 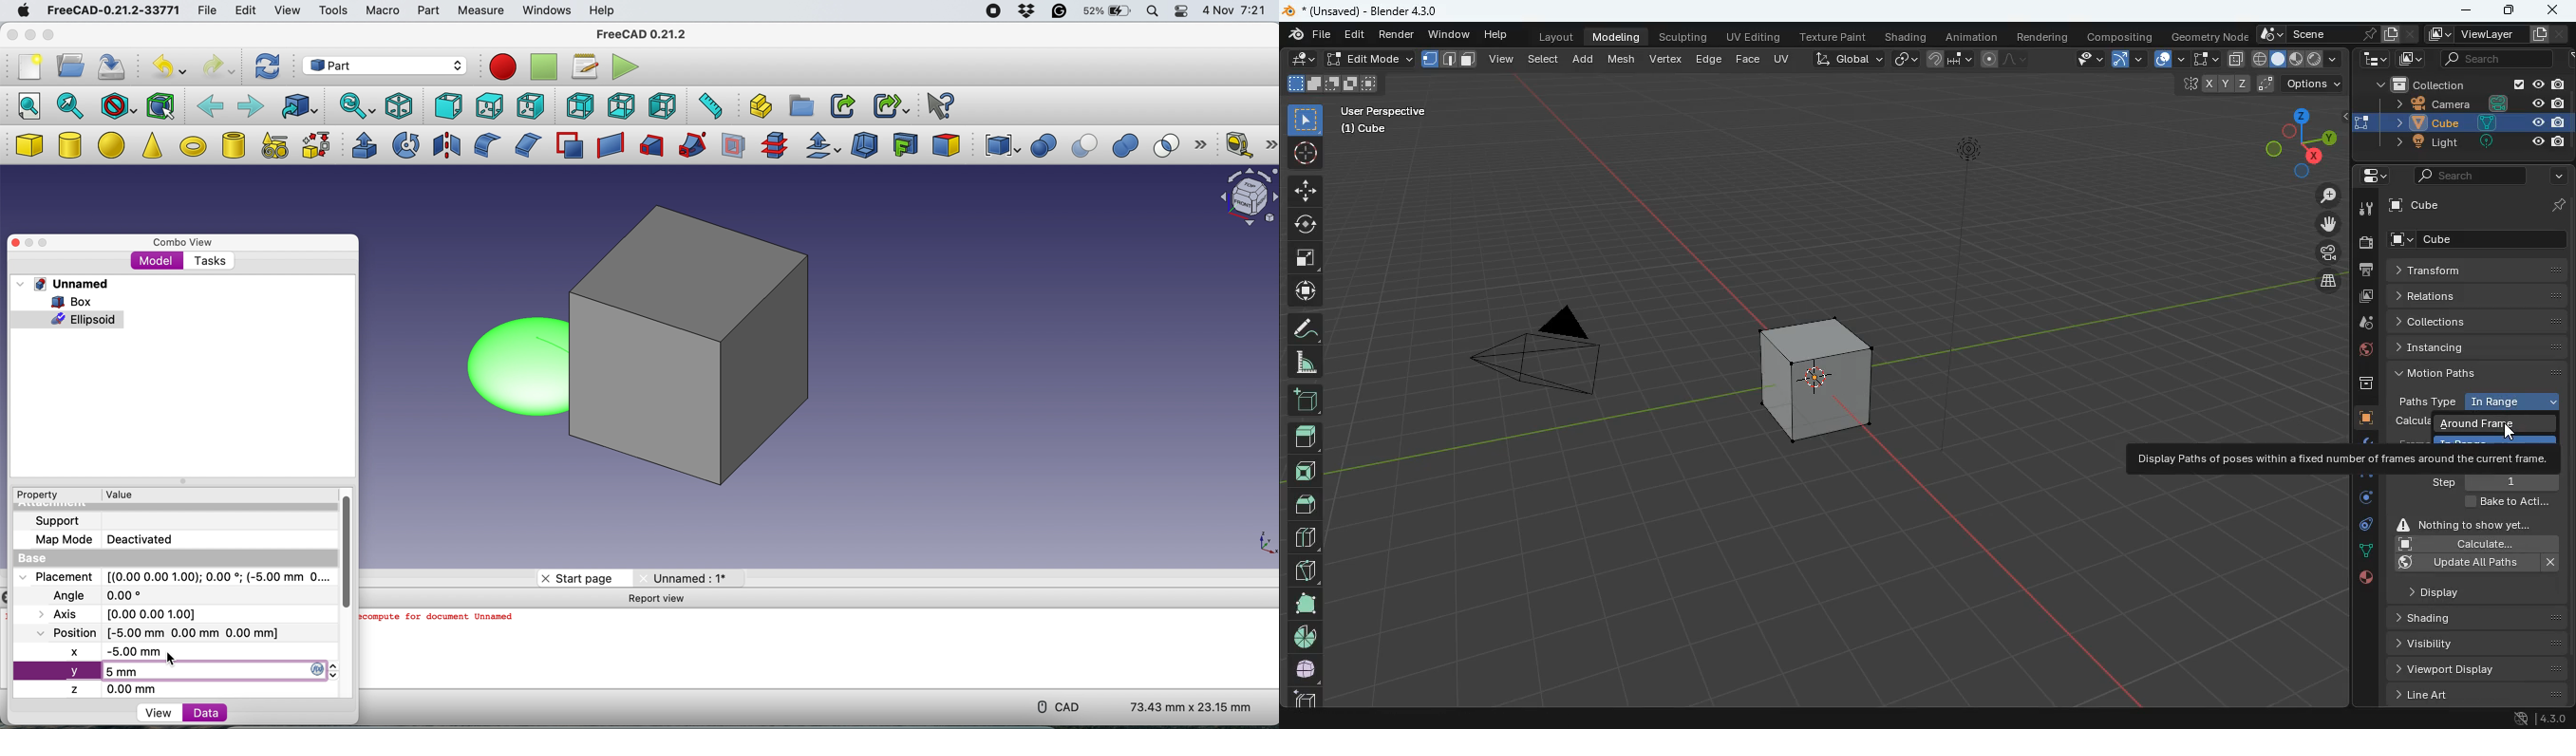 I want to click on create part, so click(x=758, y=107).